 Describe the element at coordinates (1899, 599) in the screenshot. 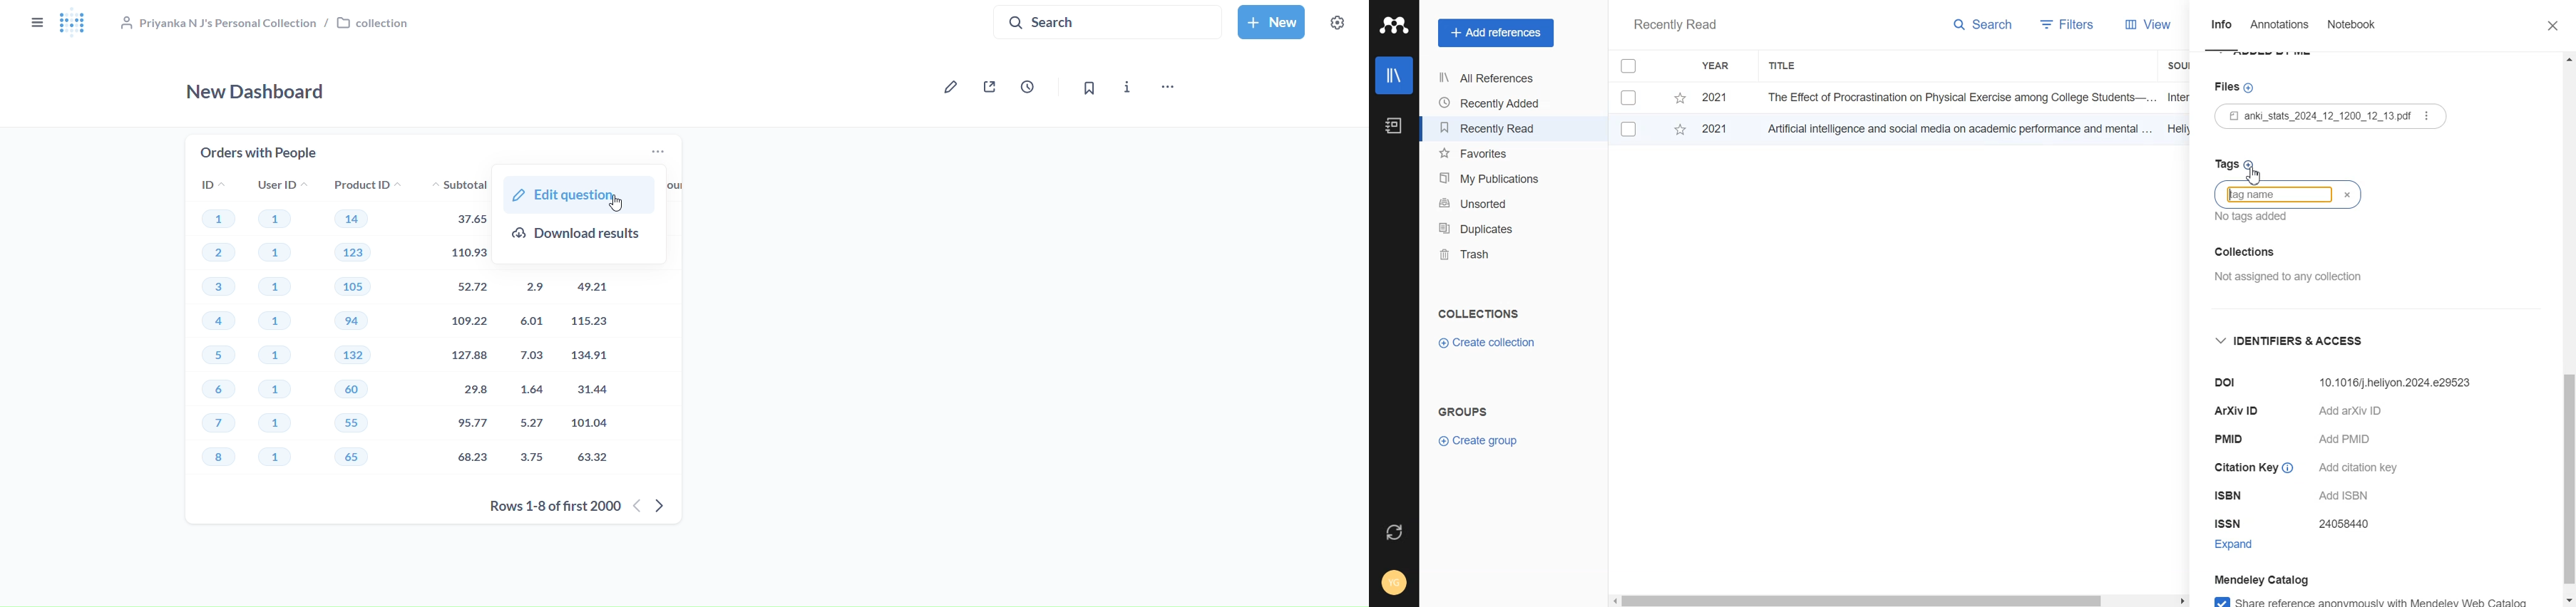

I see `Horizontal scroll bar` at that location.